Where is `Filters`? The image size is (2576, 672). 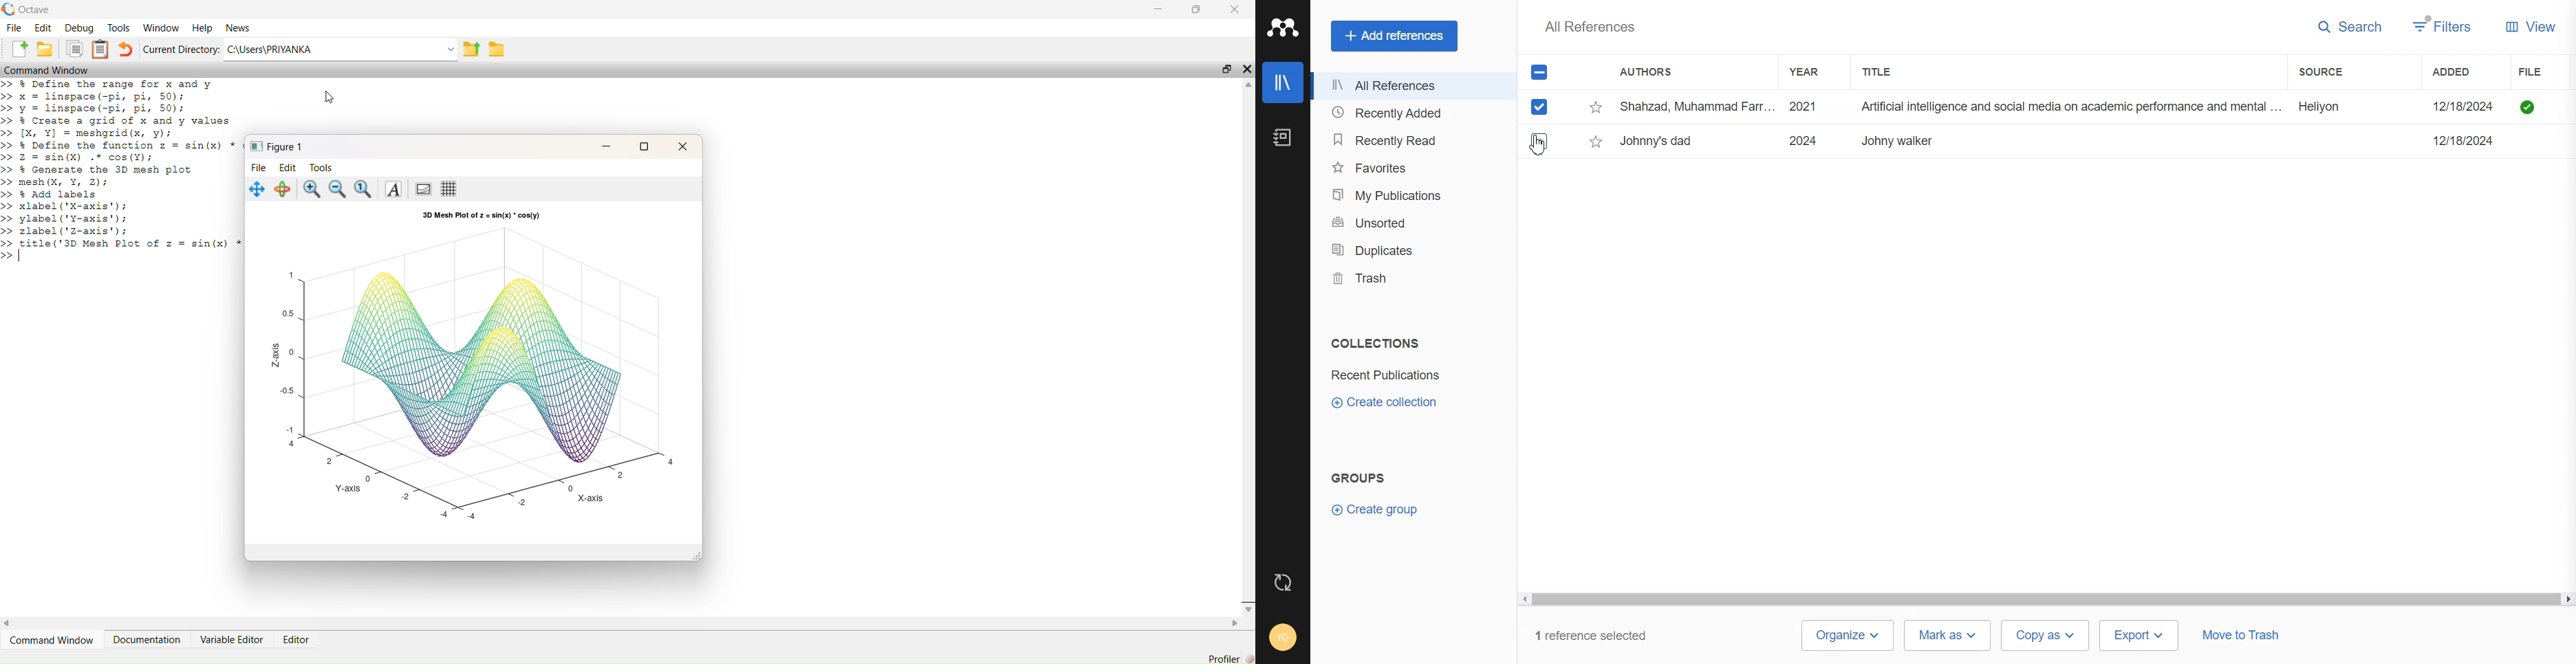
Filters is located at coordinates (2443, 26).